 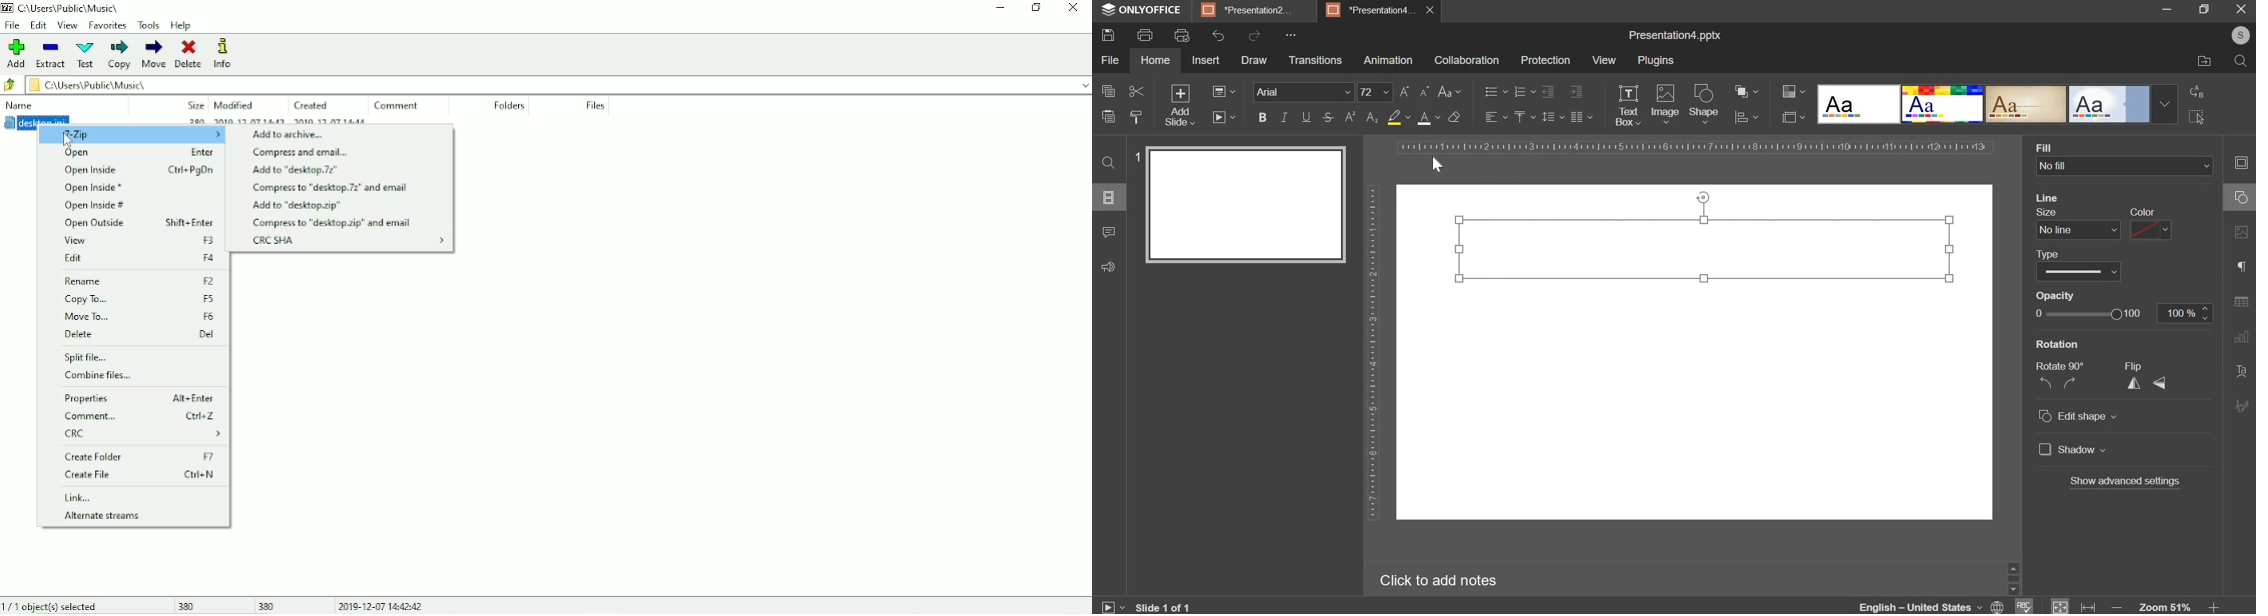 What do you see at coordinates (39, 25) in the screenshot?
I see `Edit` at bounding box center [39, 25].